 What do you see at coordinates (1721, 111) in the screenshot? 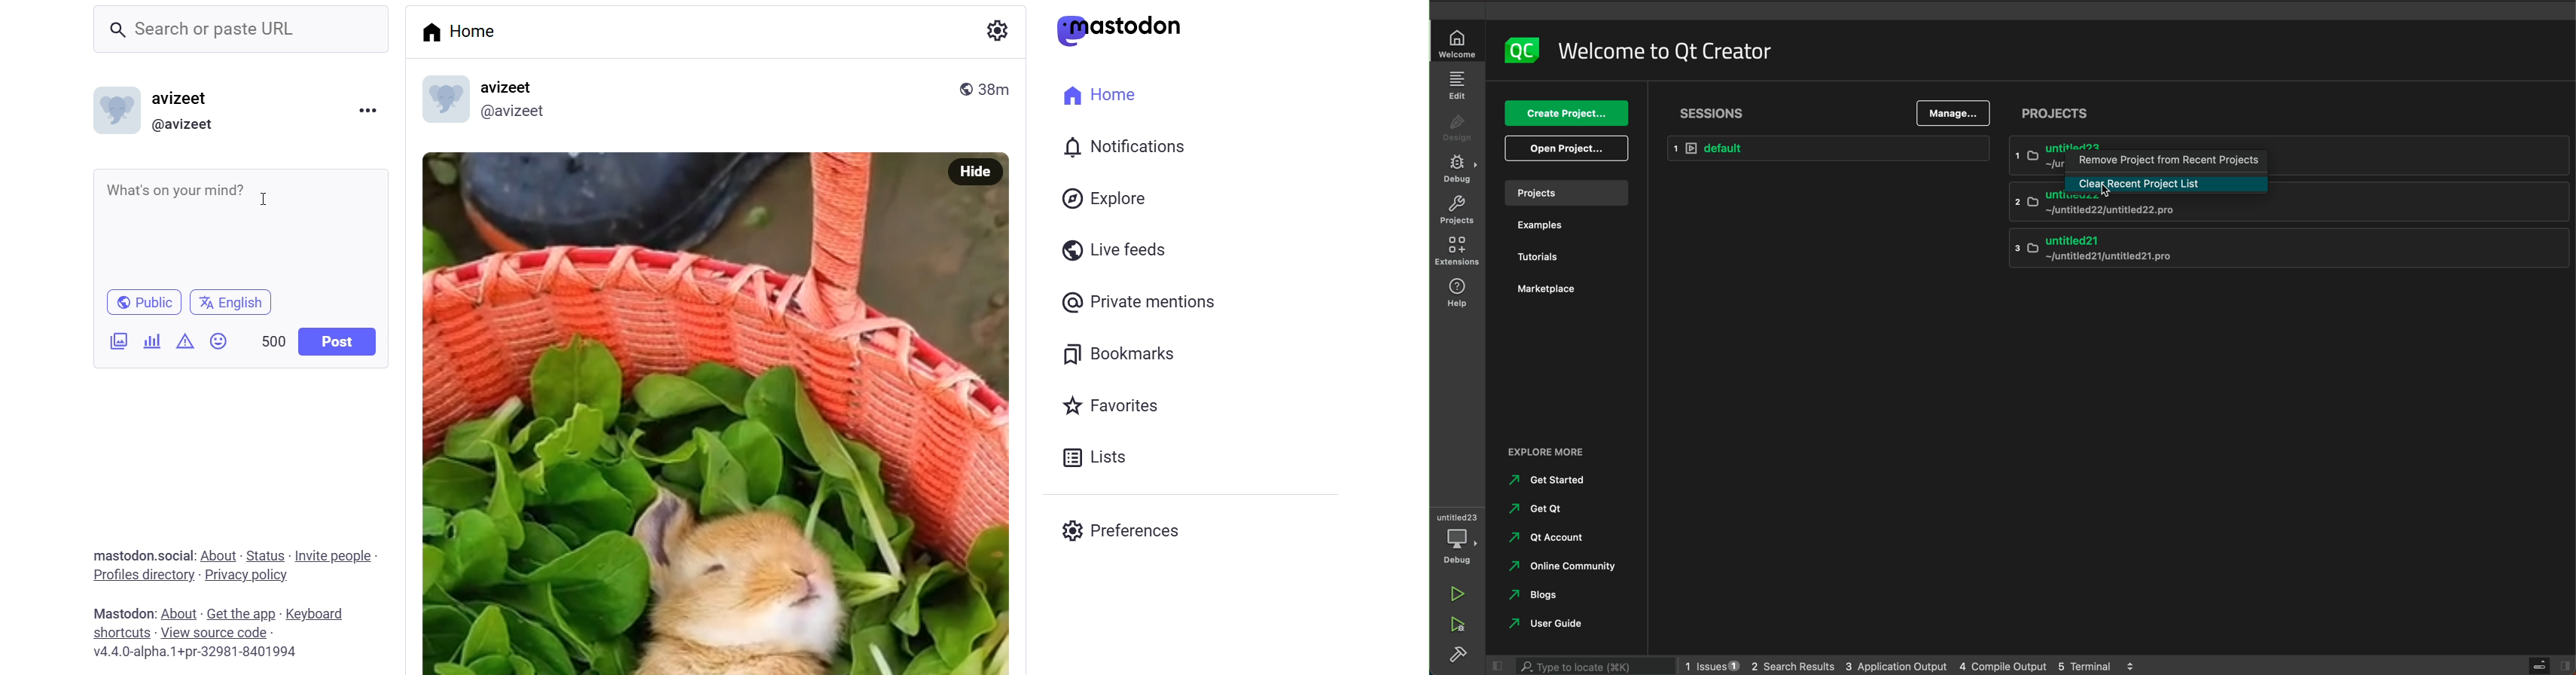
I see `sessions` at bounding box center [1721, 111].